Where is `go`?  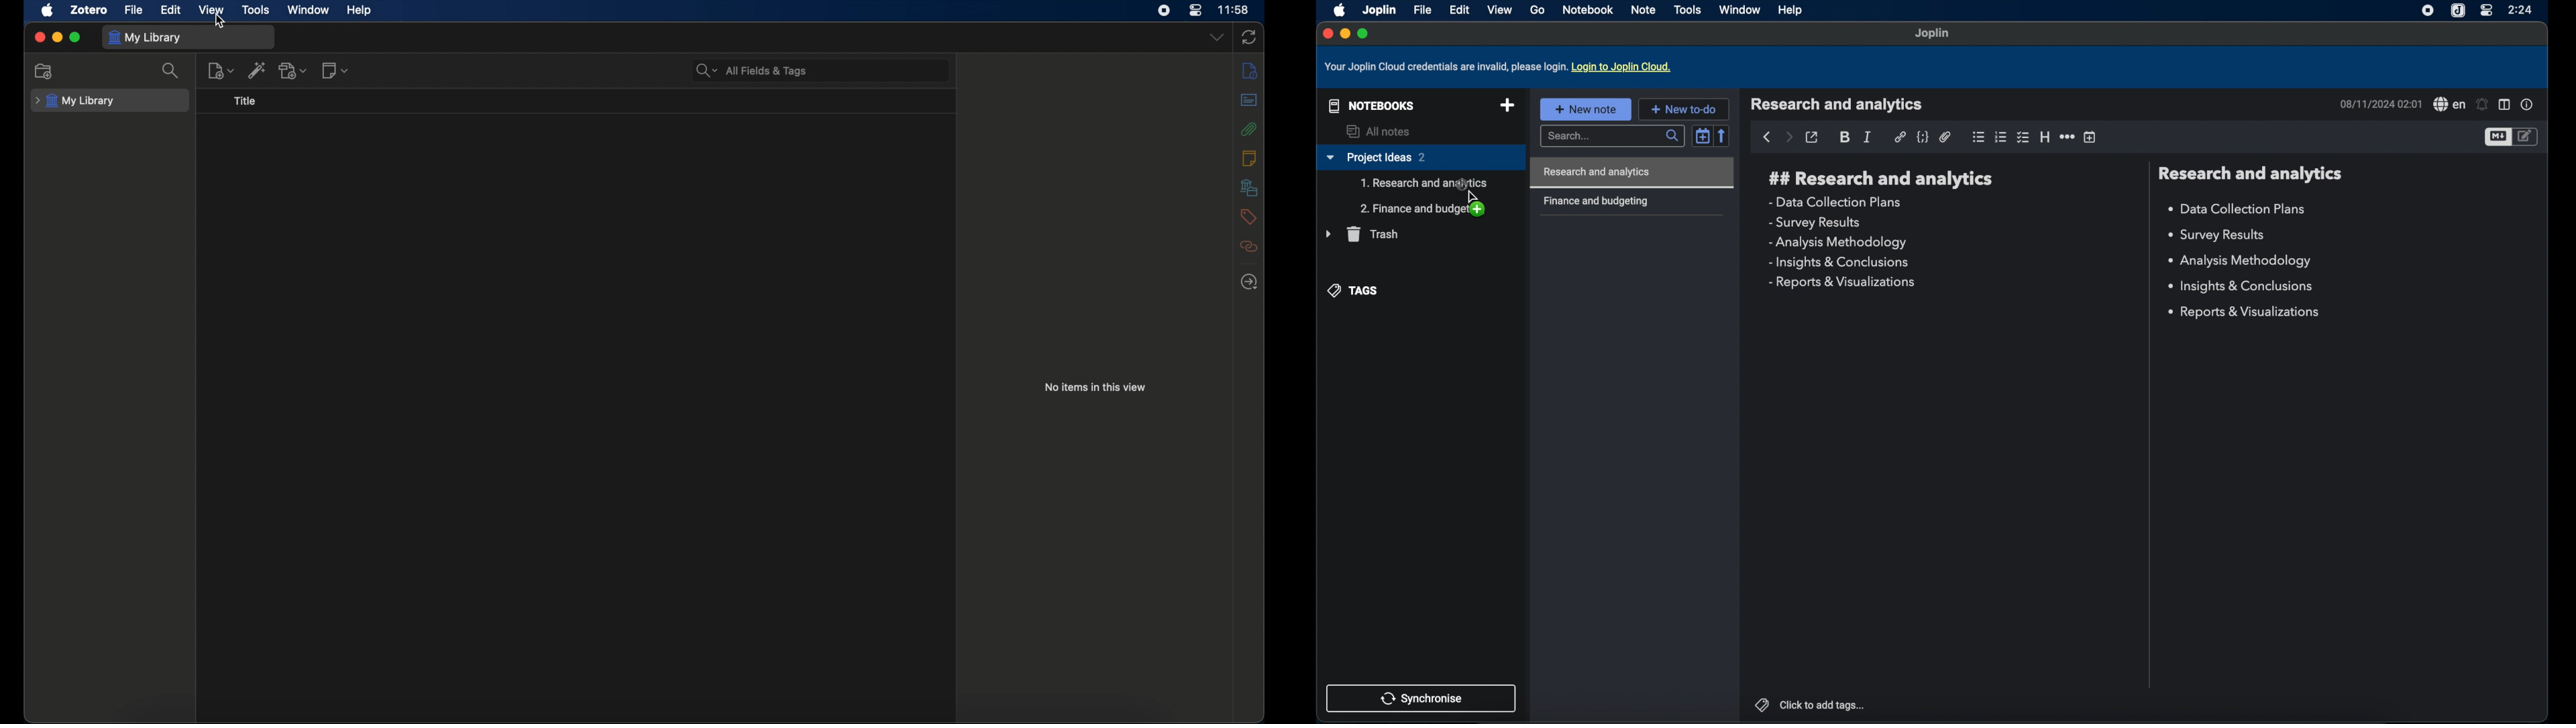 go is located at coordinates (1537, 10).